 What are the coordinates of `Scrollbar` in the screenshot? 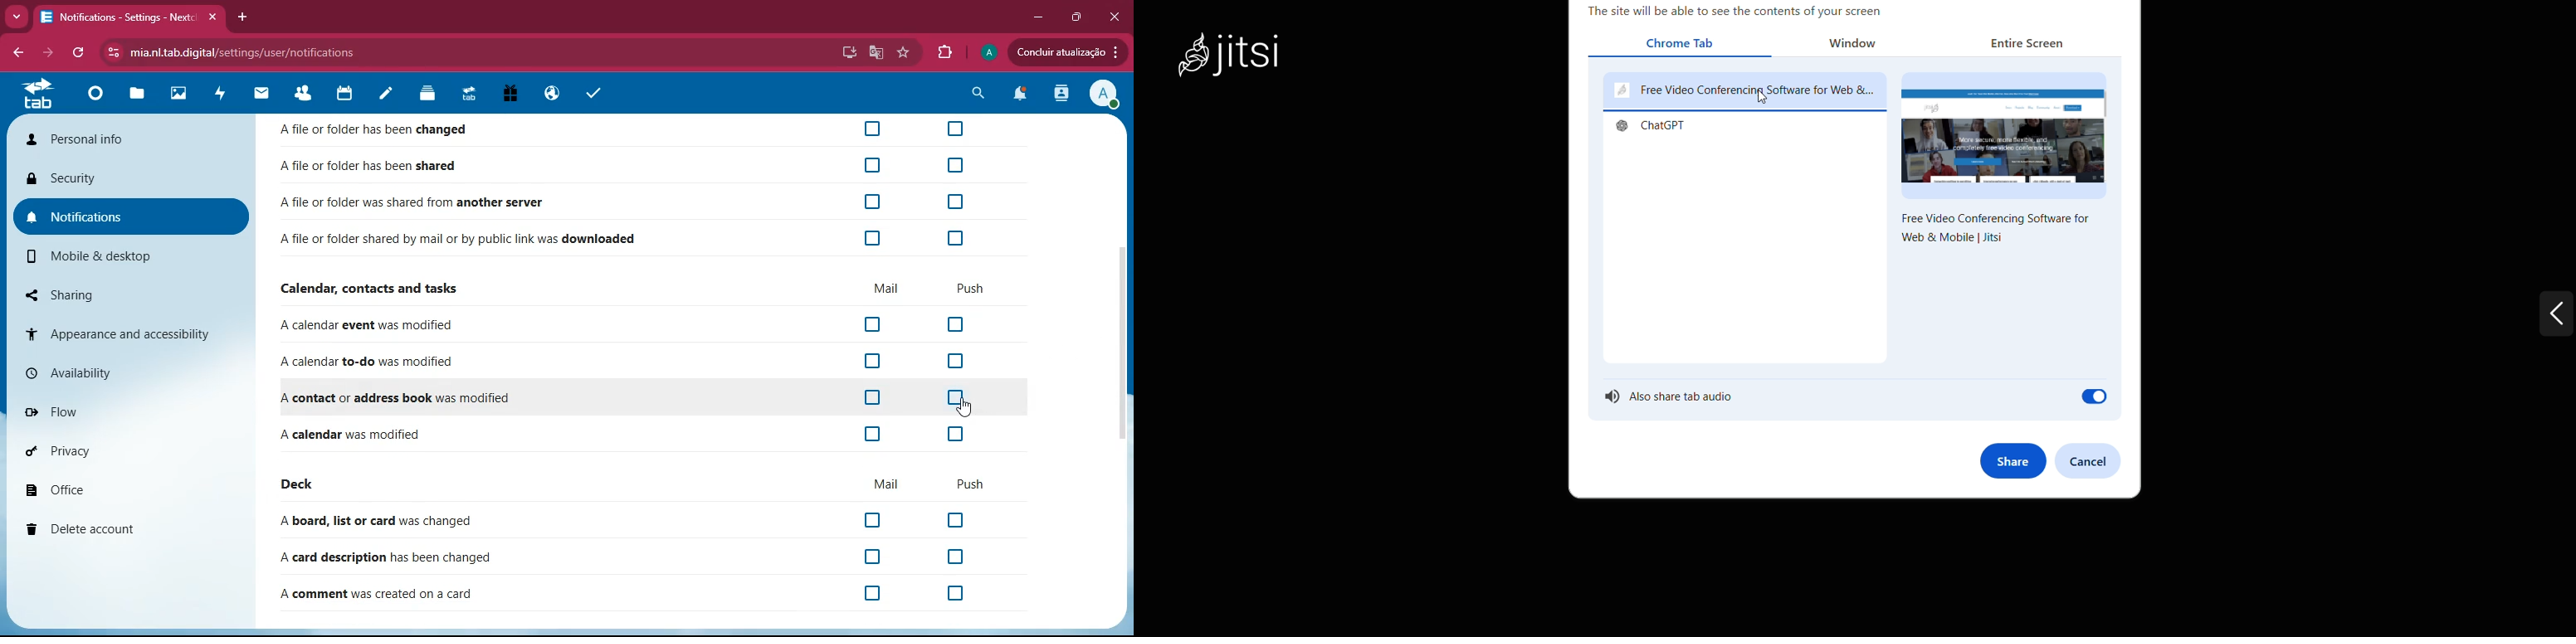 It's located at (1126, 343).